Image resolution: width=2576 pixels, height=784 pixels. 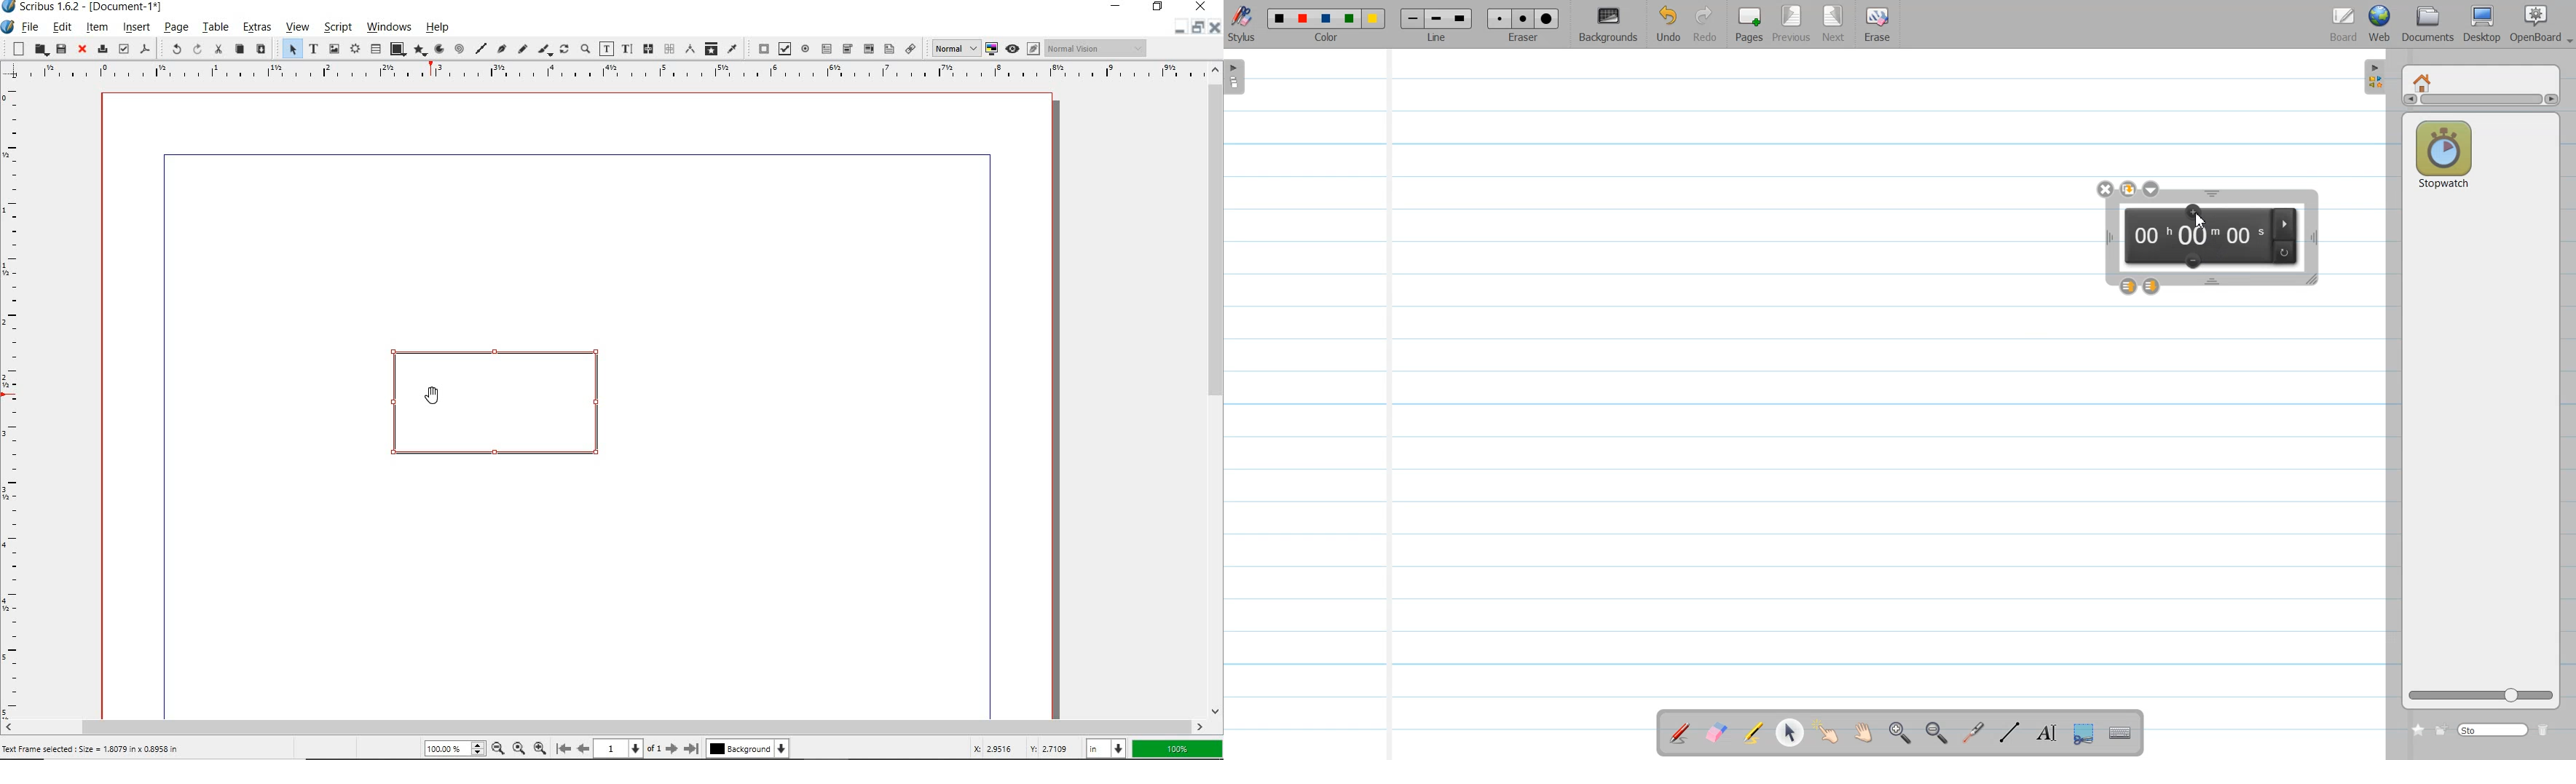 I want to click on Text Frame selected : Size = 1.8079 in x 0.8958 in’, so click(x=92, y=750).